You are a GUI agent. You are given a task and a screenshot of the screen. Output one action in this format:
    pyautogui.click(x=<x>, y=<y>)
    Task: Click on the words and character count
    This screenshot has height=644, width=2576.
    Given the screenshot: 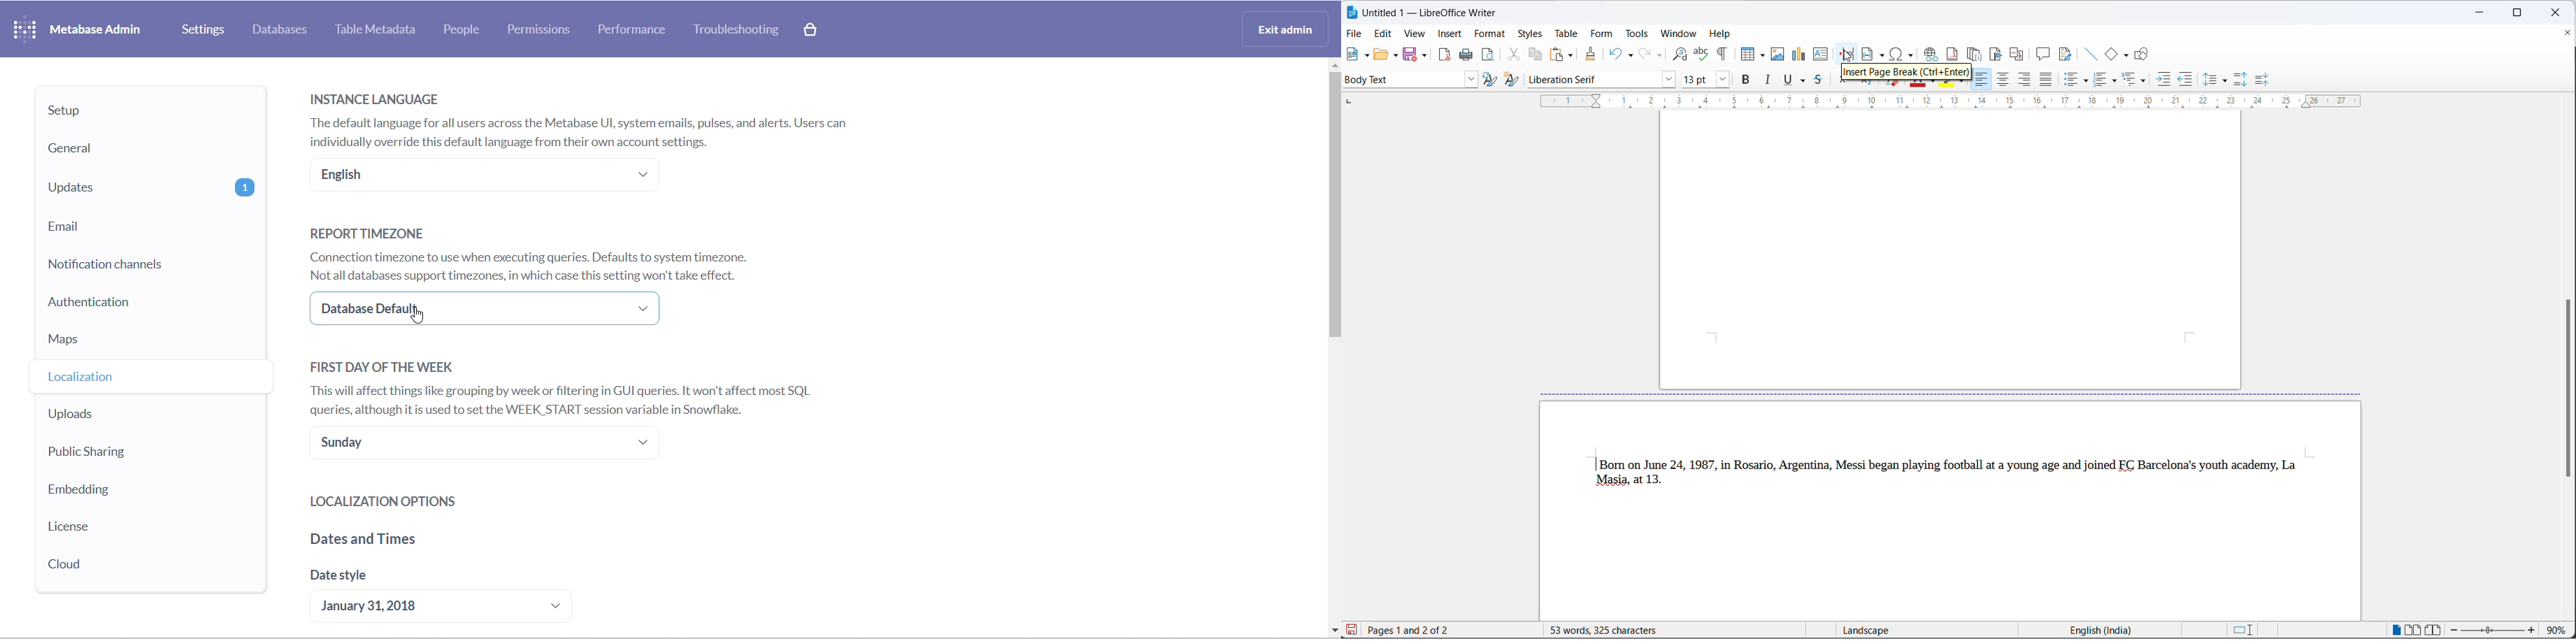 What is the action you would take?
    pyautogui.click(x=1594, y=631)
    